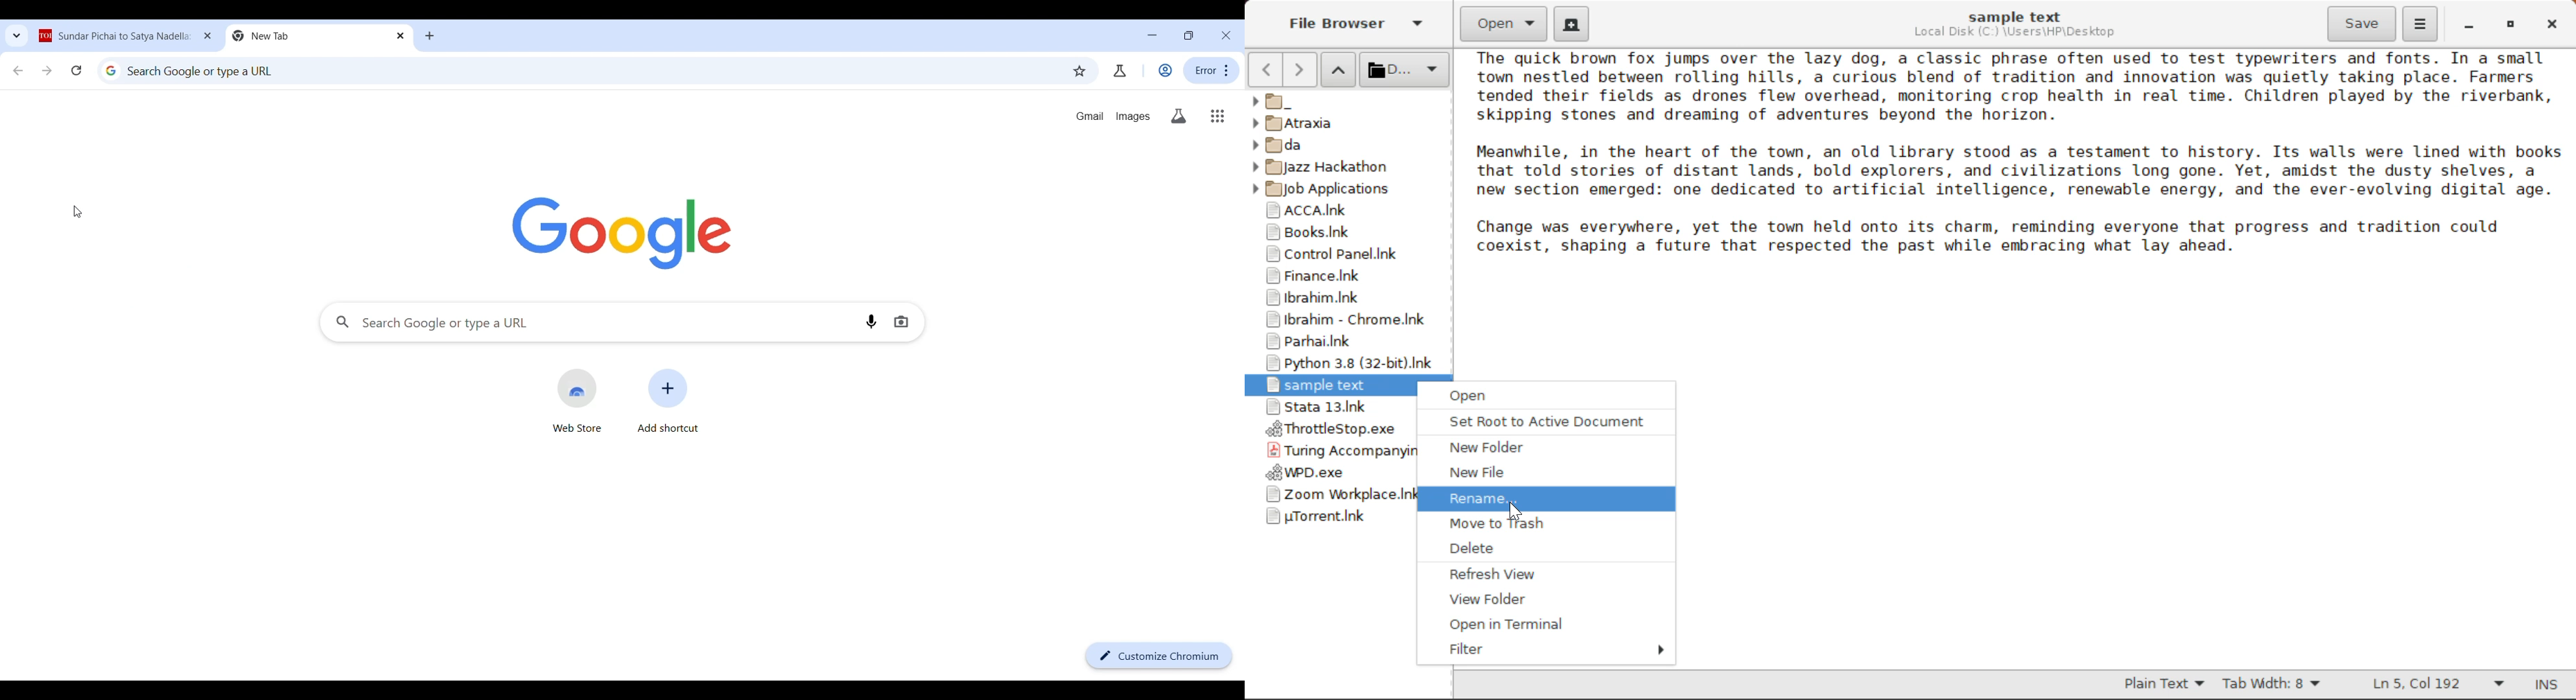 This screenshot has width=2576, height=700. What do you see at coordinates (1218, 116) in the screenshot?
I see `Google apps` at bounding box center [1218, 116].